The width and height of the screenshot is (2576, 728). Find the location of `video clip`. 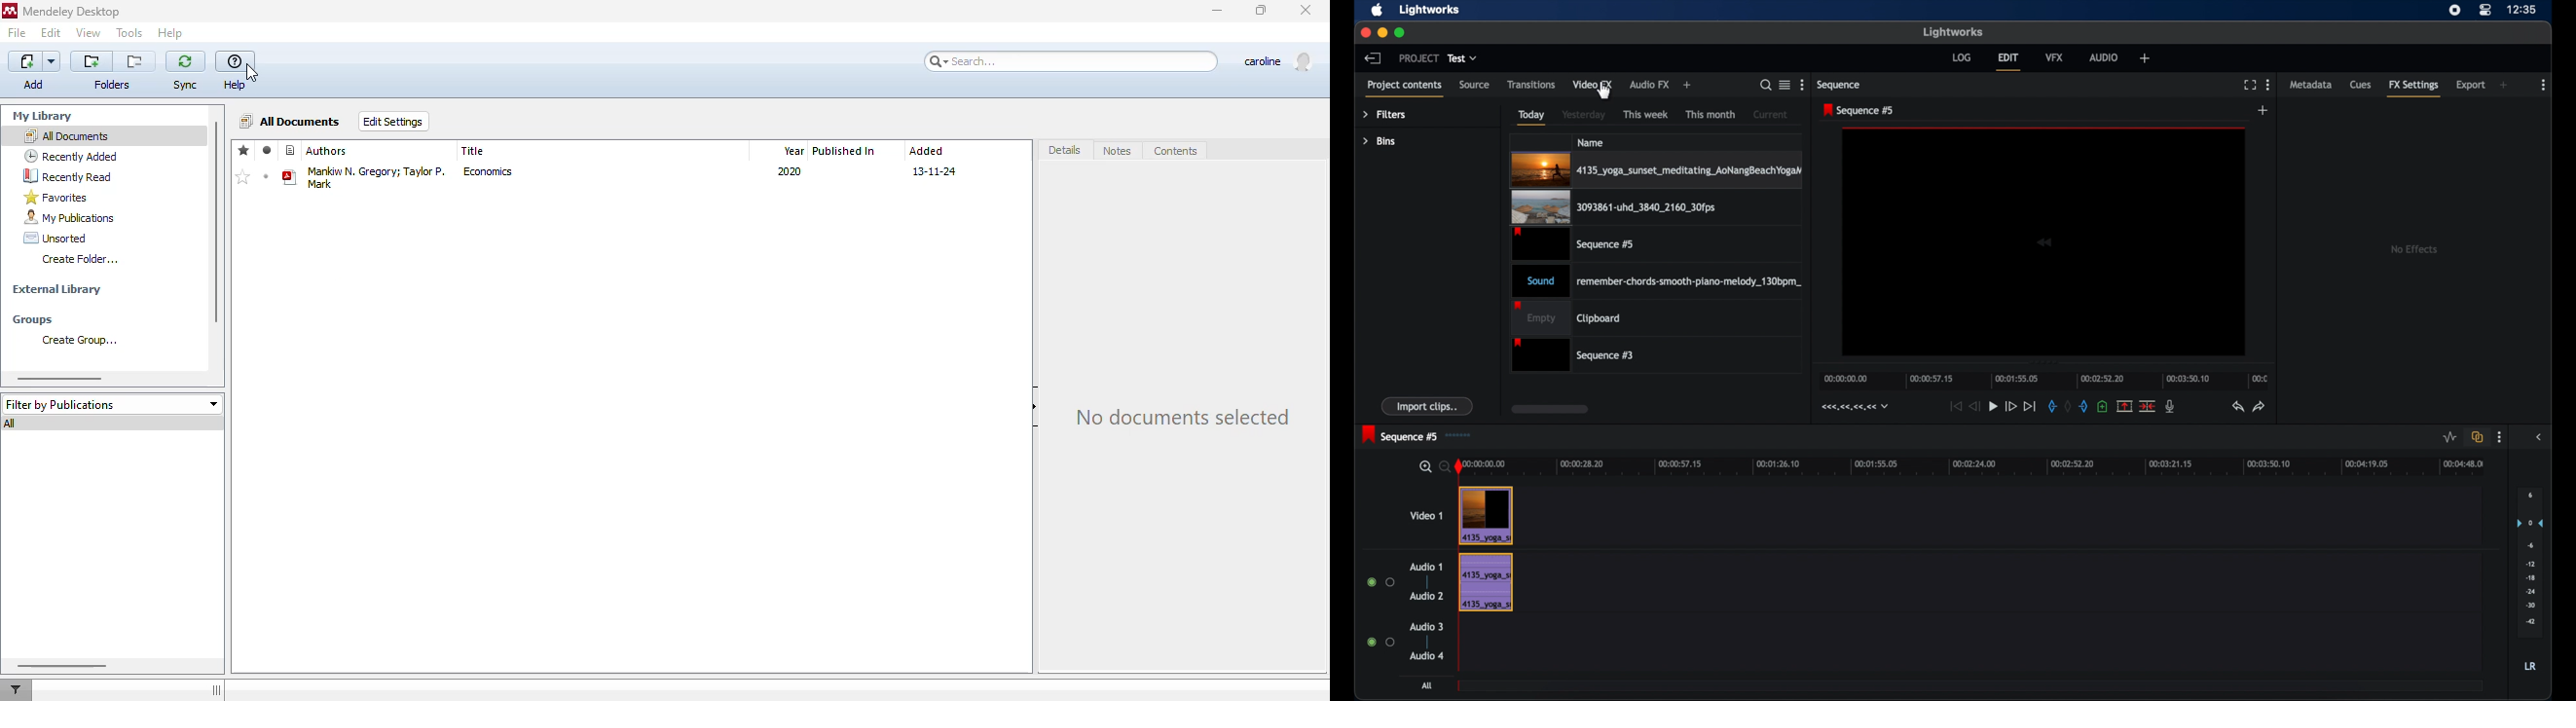

video clip is located at coordinates (1486, 515).